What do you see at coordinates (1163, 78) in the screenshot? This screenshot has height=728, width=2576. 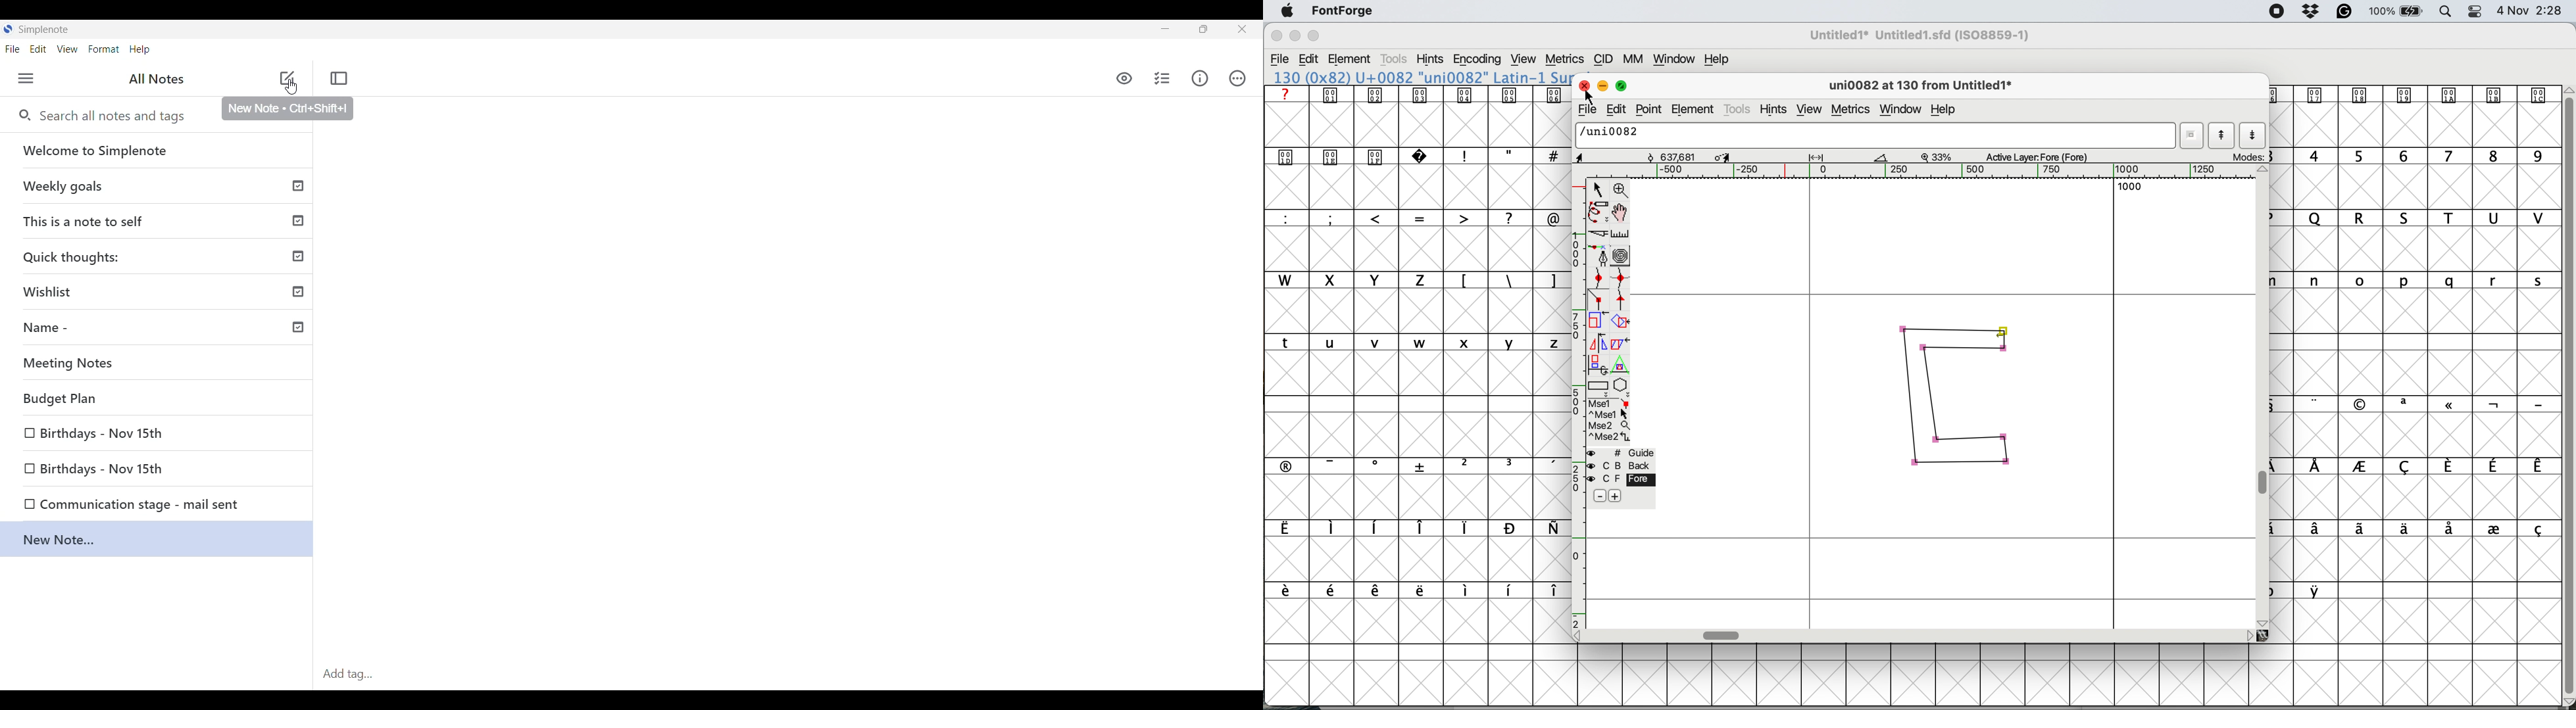 I see `Click to insert checklist` at bounding box center [1163, 78].